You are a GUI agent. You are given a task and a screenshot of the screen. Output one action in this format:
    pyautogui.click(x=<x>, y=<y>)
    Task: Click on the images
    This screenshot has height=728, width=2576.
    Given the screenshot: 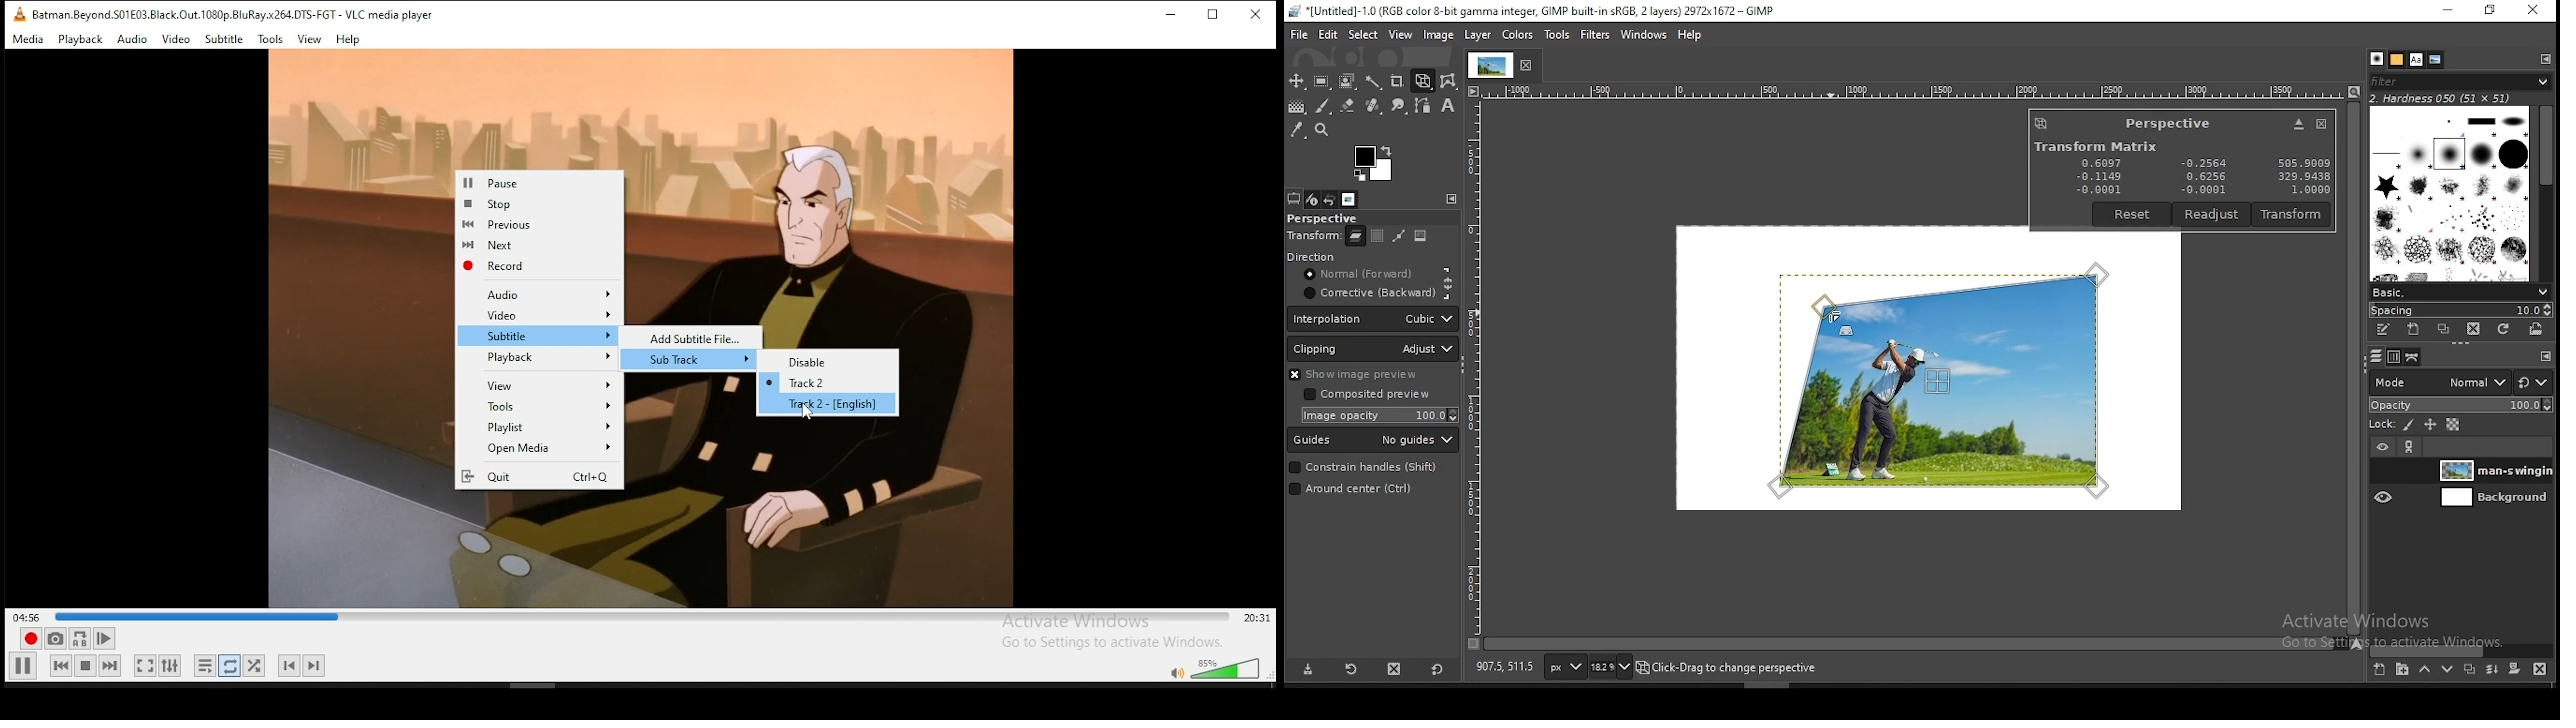 What is the action you would take?
    pyautogui.click(x=1349, y=199)
    